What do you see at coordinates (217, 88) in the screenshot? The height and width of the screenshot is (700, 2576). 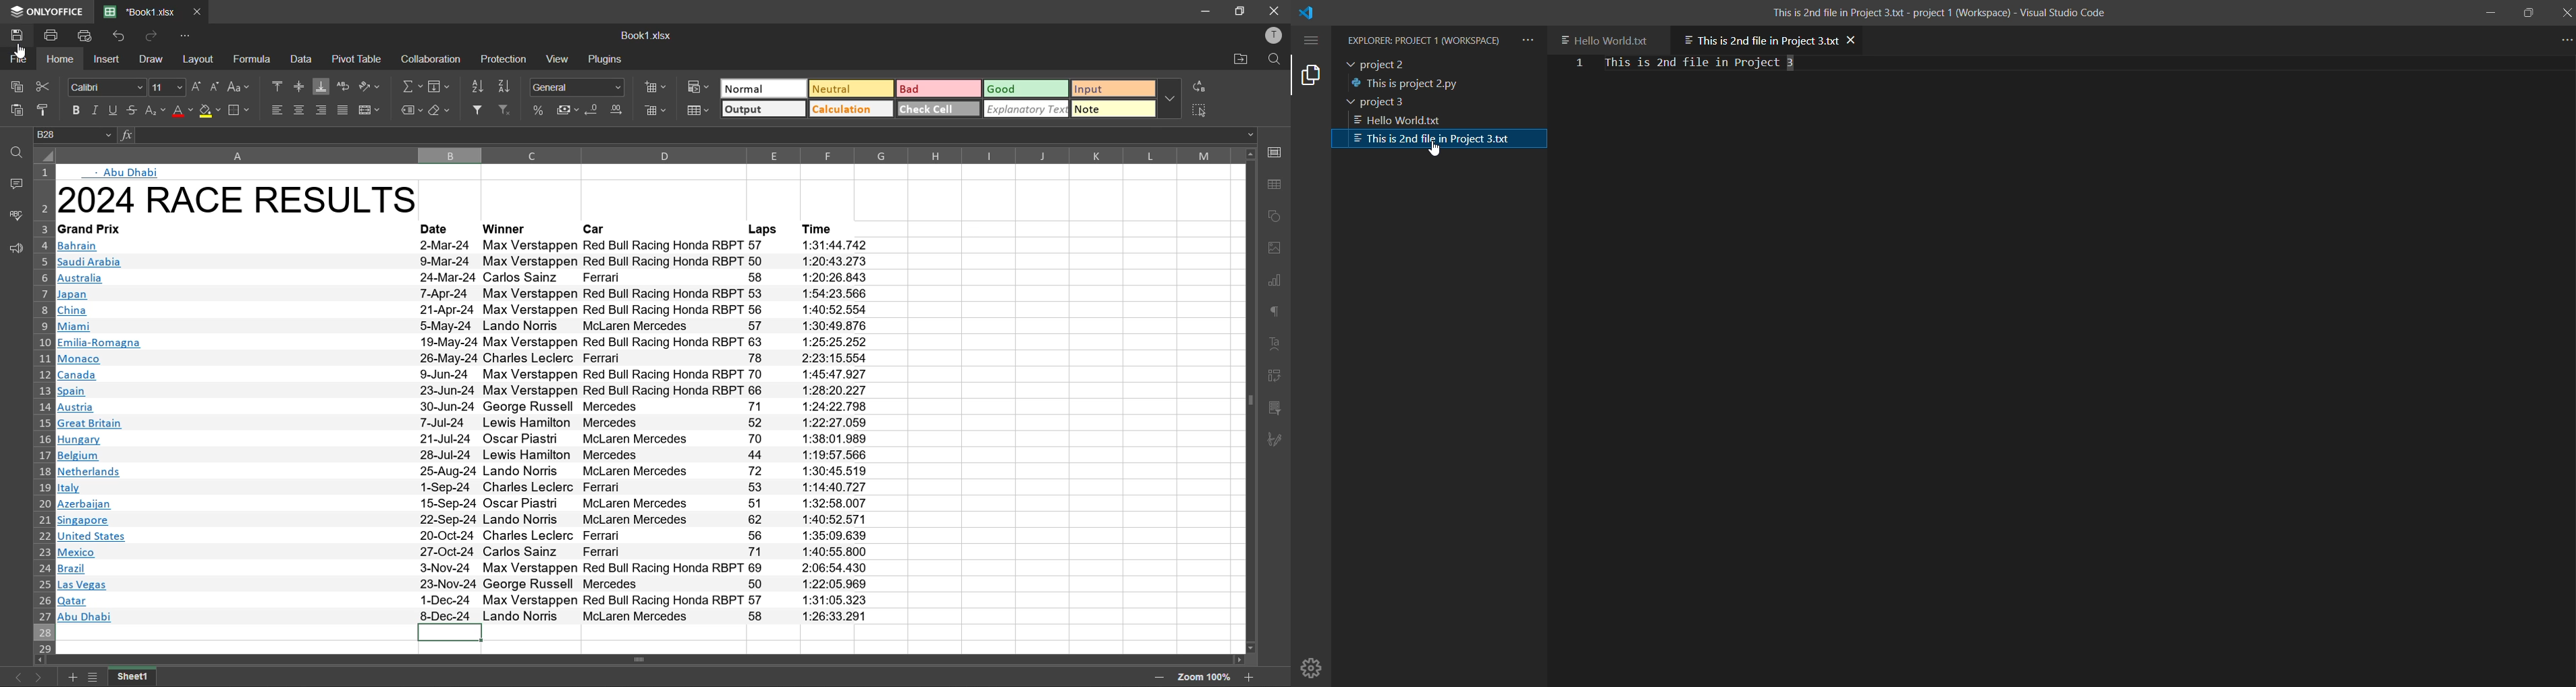 I see `decrement size` at bounding box center [217, 88].